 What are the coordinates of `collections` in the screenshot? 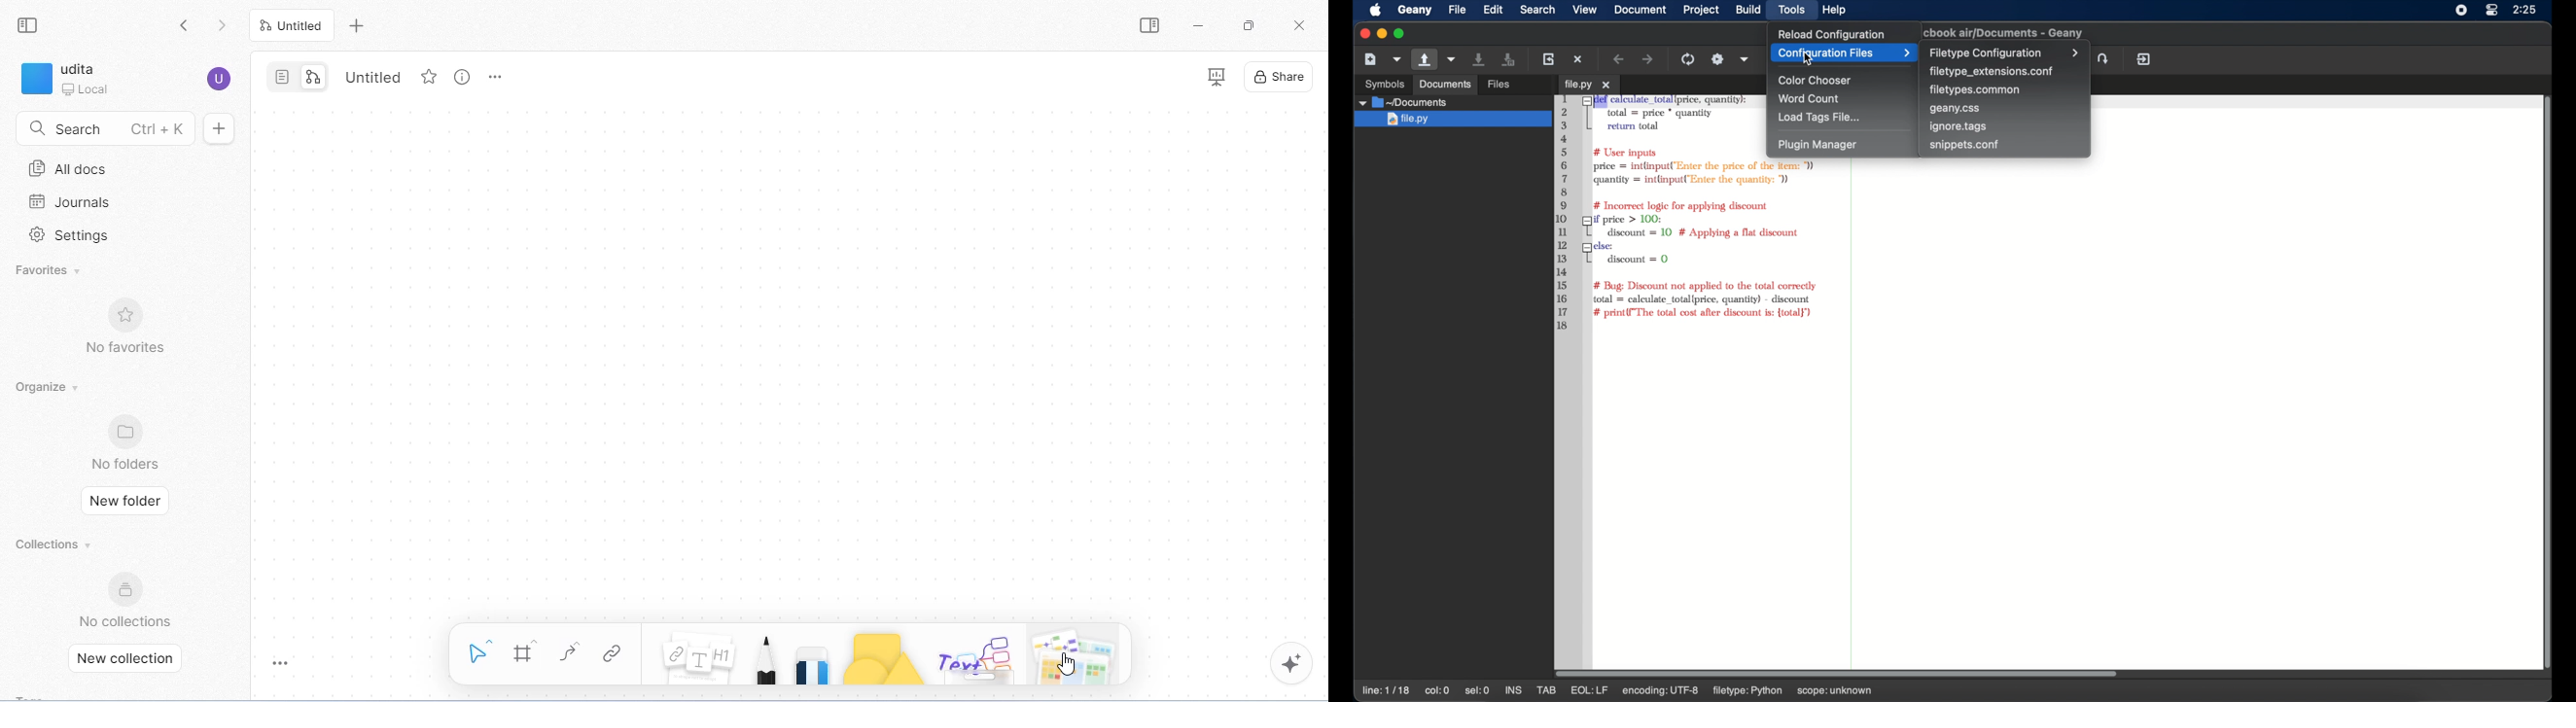 It's located at (55, 544).